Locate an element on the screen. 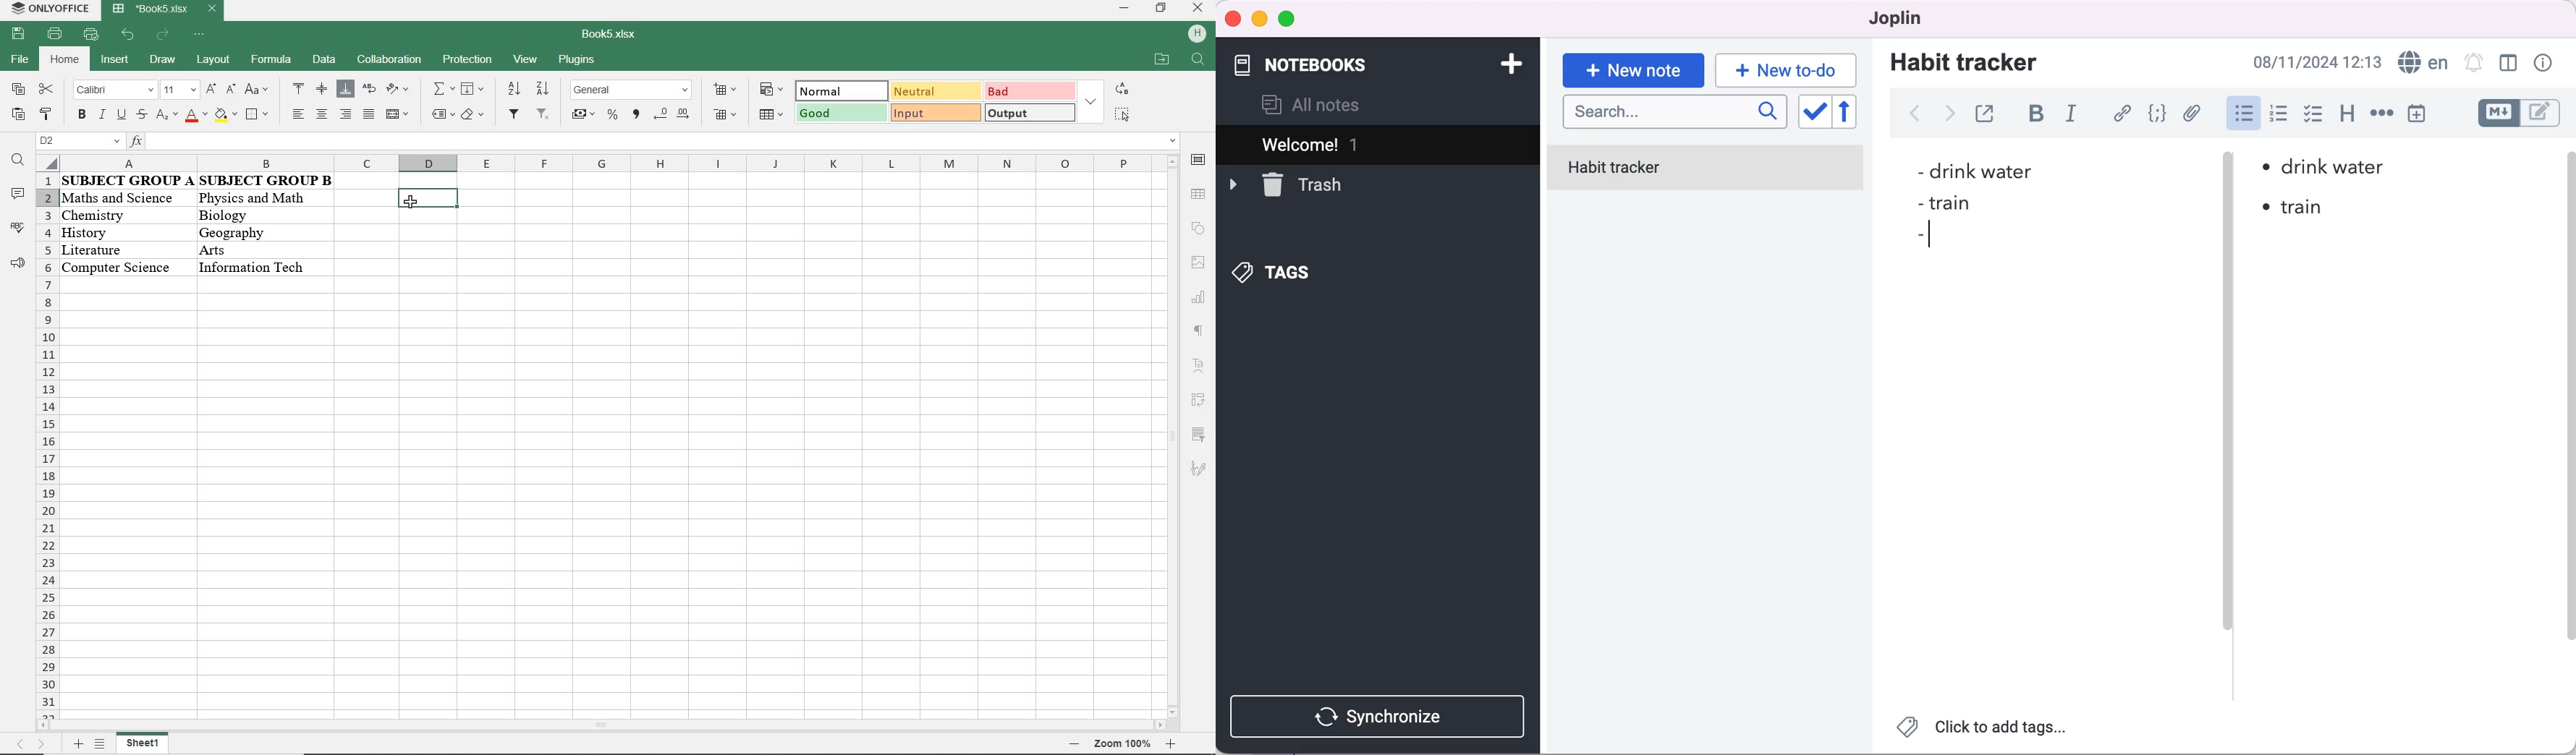  bulleted list is located at coordinates (2242, 115).